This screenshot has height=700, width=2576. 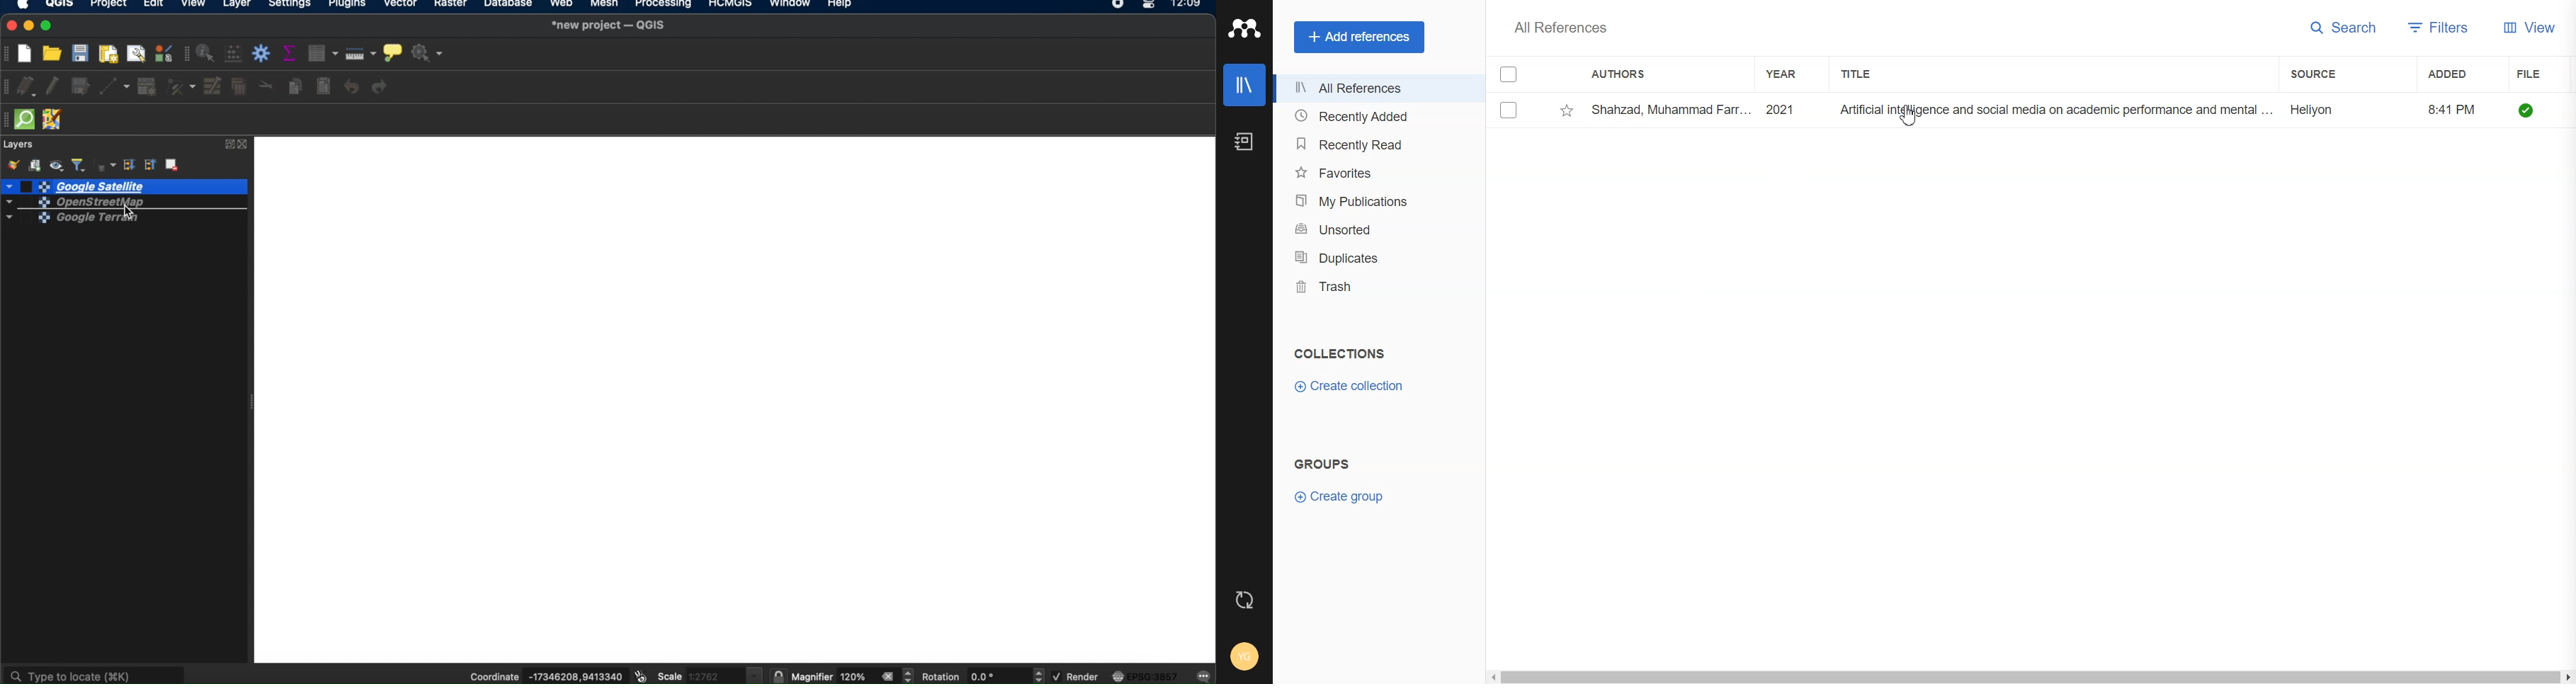 What do you see at coordinates (2438, 29) in the screenshot?
I see `Filters` at bounding box center [2438, 29].